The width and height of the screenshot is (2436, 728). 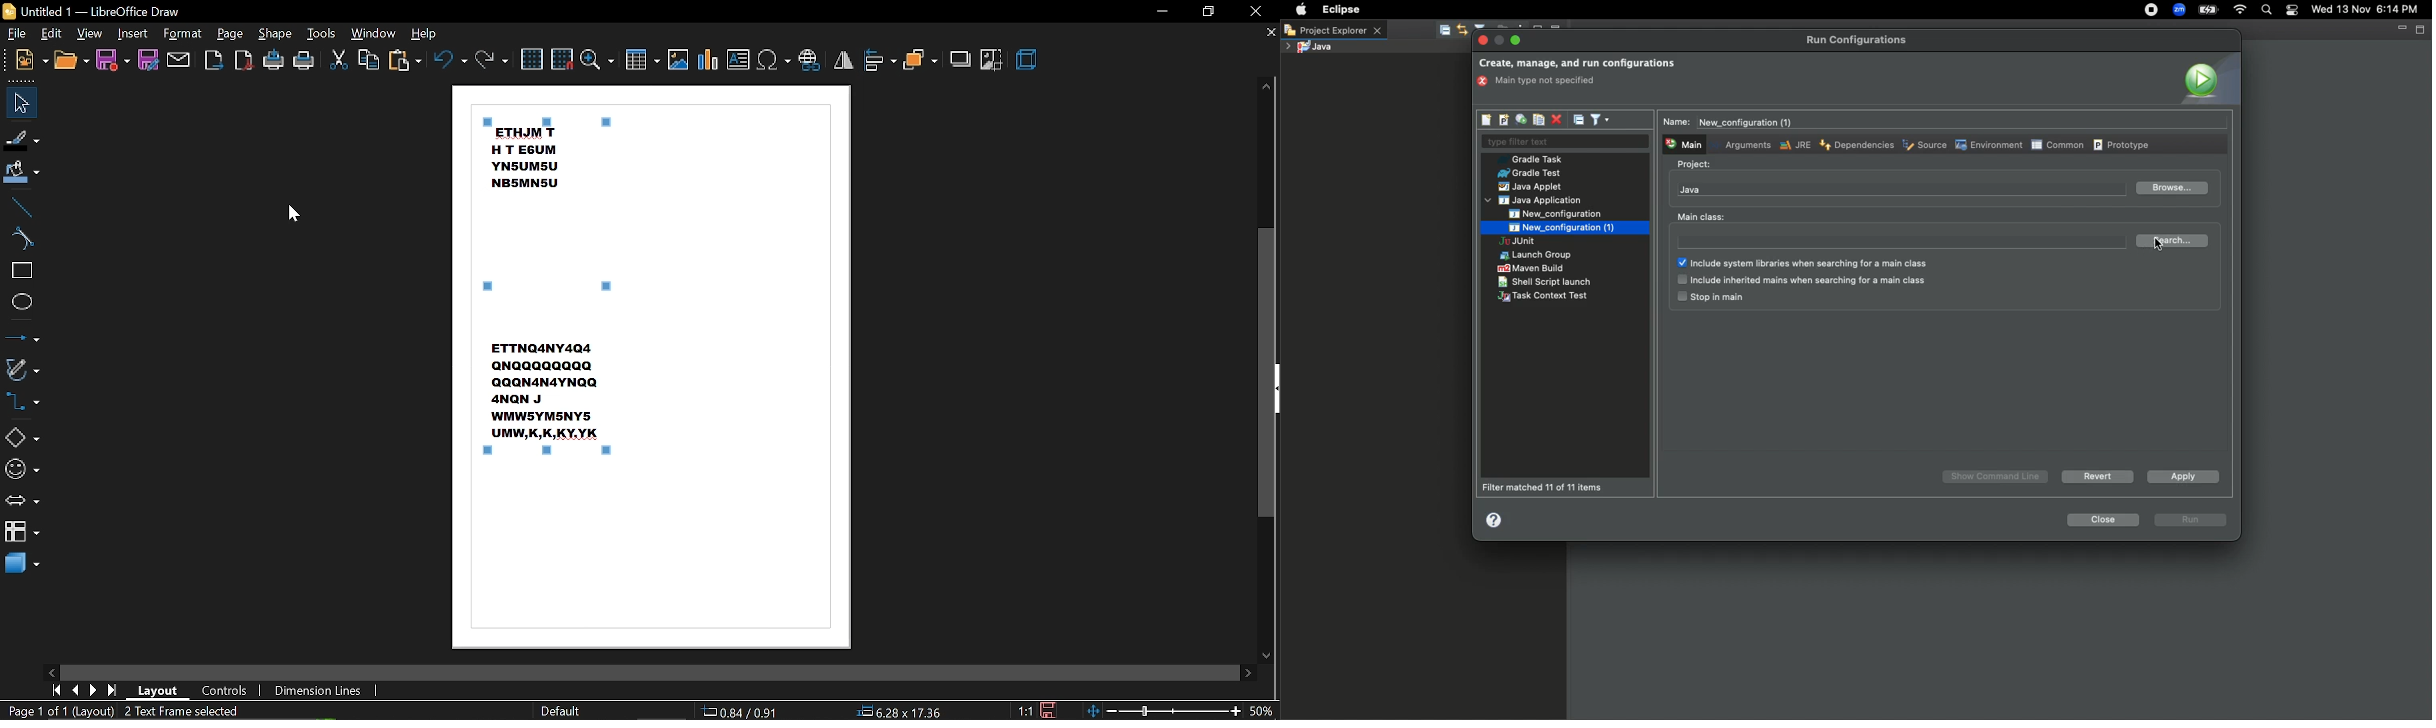 I want to click on attach, so click(x=180, y=60).